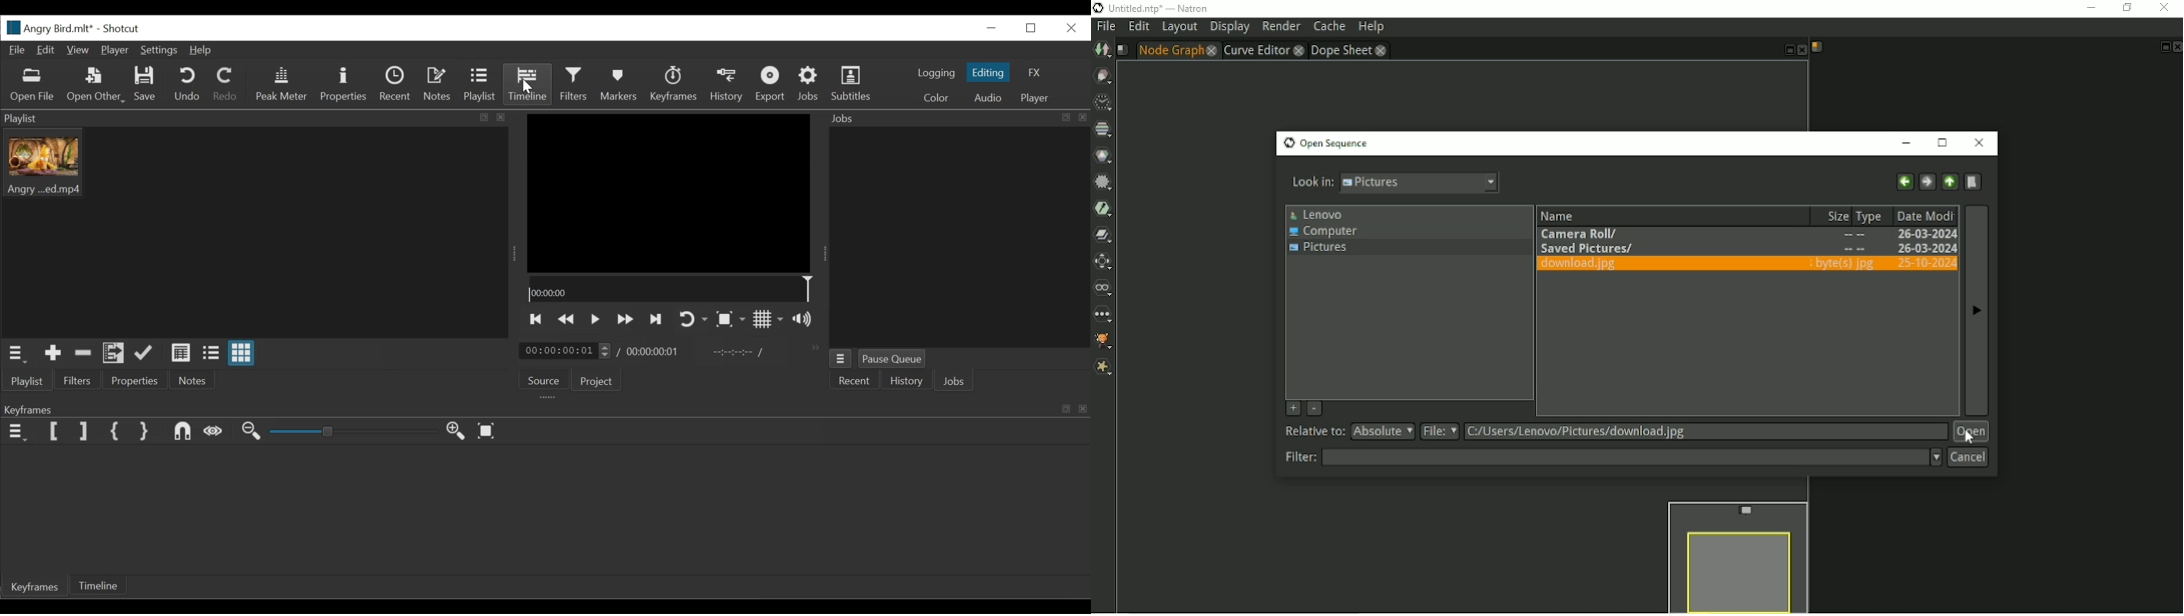  I want to click on Jobs Panel, so click(958, 118).